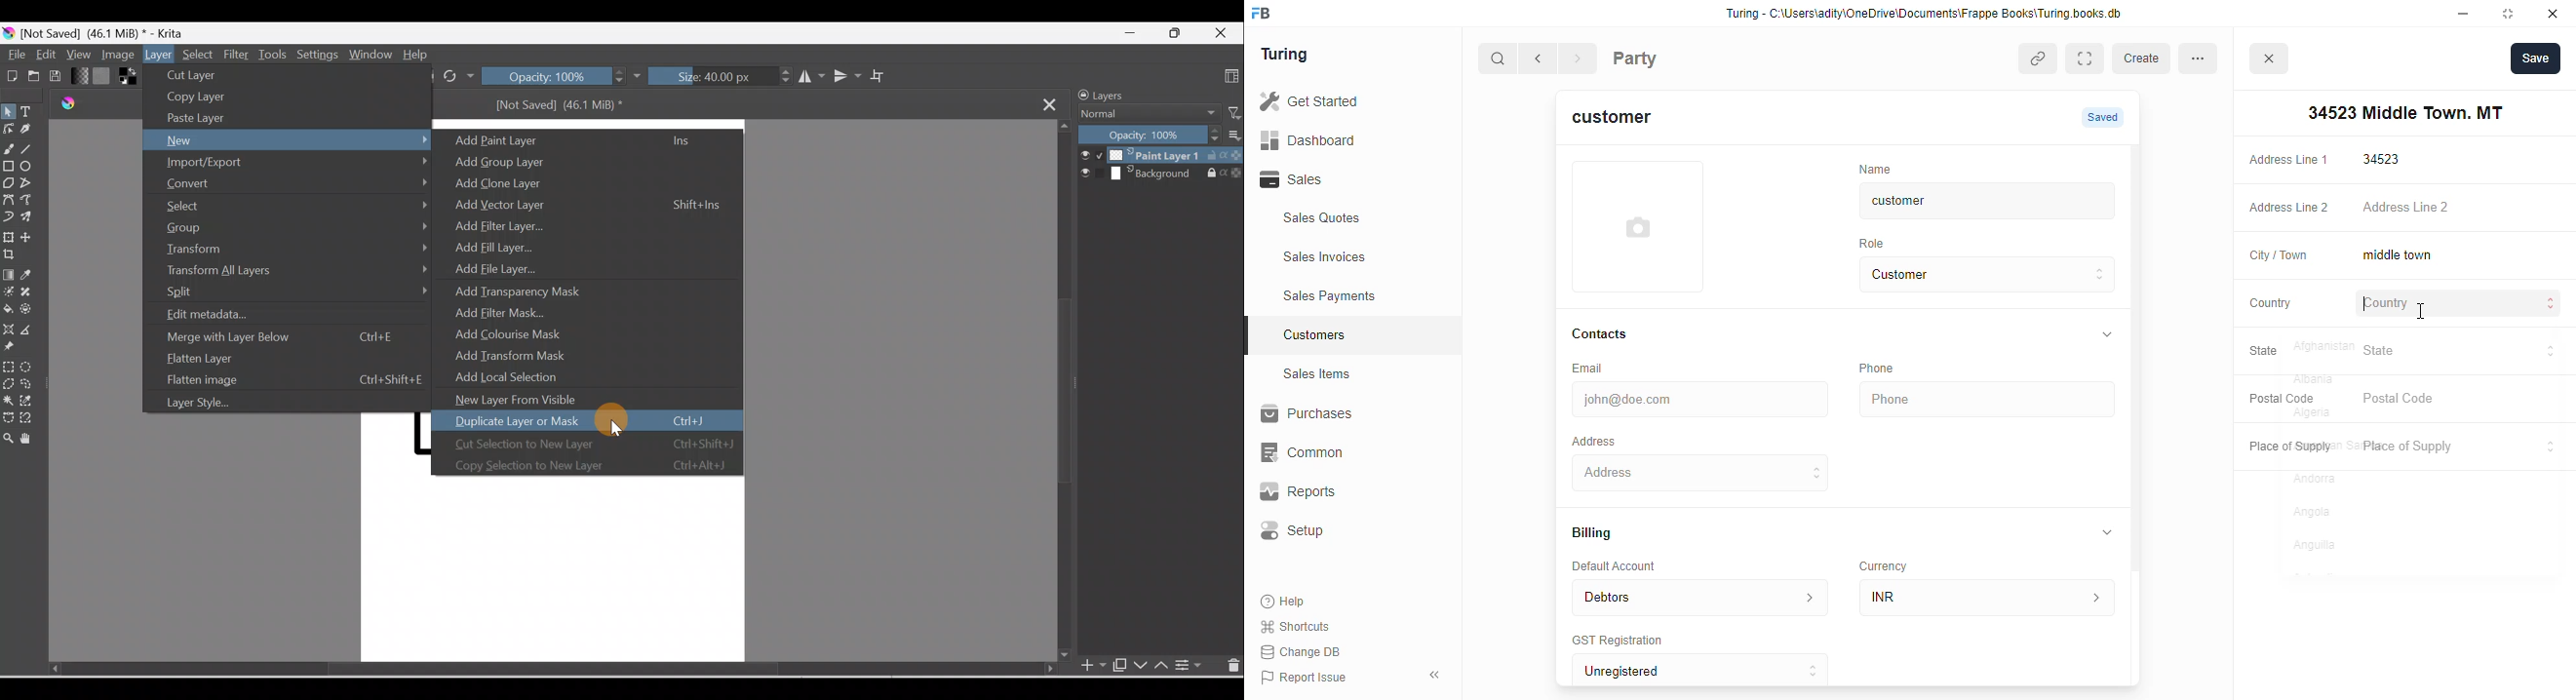 The height and width of the screenshot is (700, 2576). Describe the element at coordinates (521, 356) in the screenshot. I see `Add  transform mask` at that location.